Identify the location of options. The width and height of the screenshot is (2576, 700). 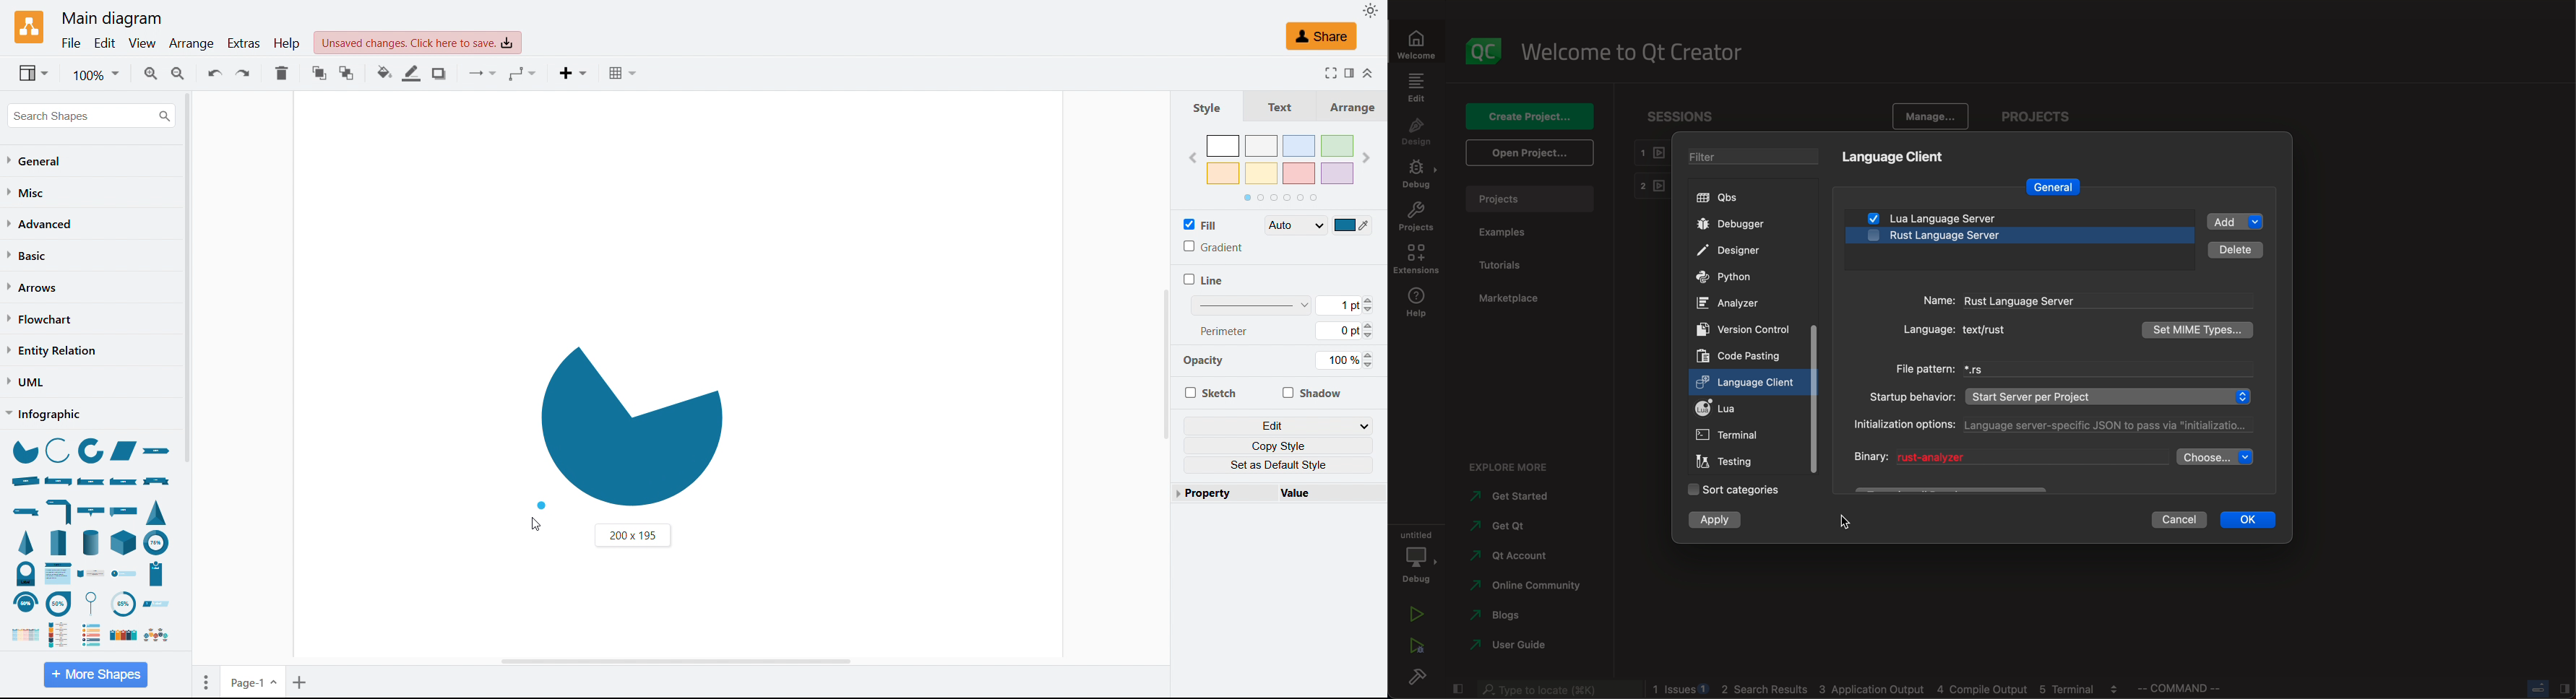
(2059, 426).